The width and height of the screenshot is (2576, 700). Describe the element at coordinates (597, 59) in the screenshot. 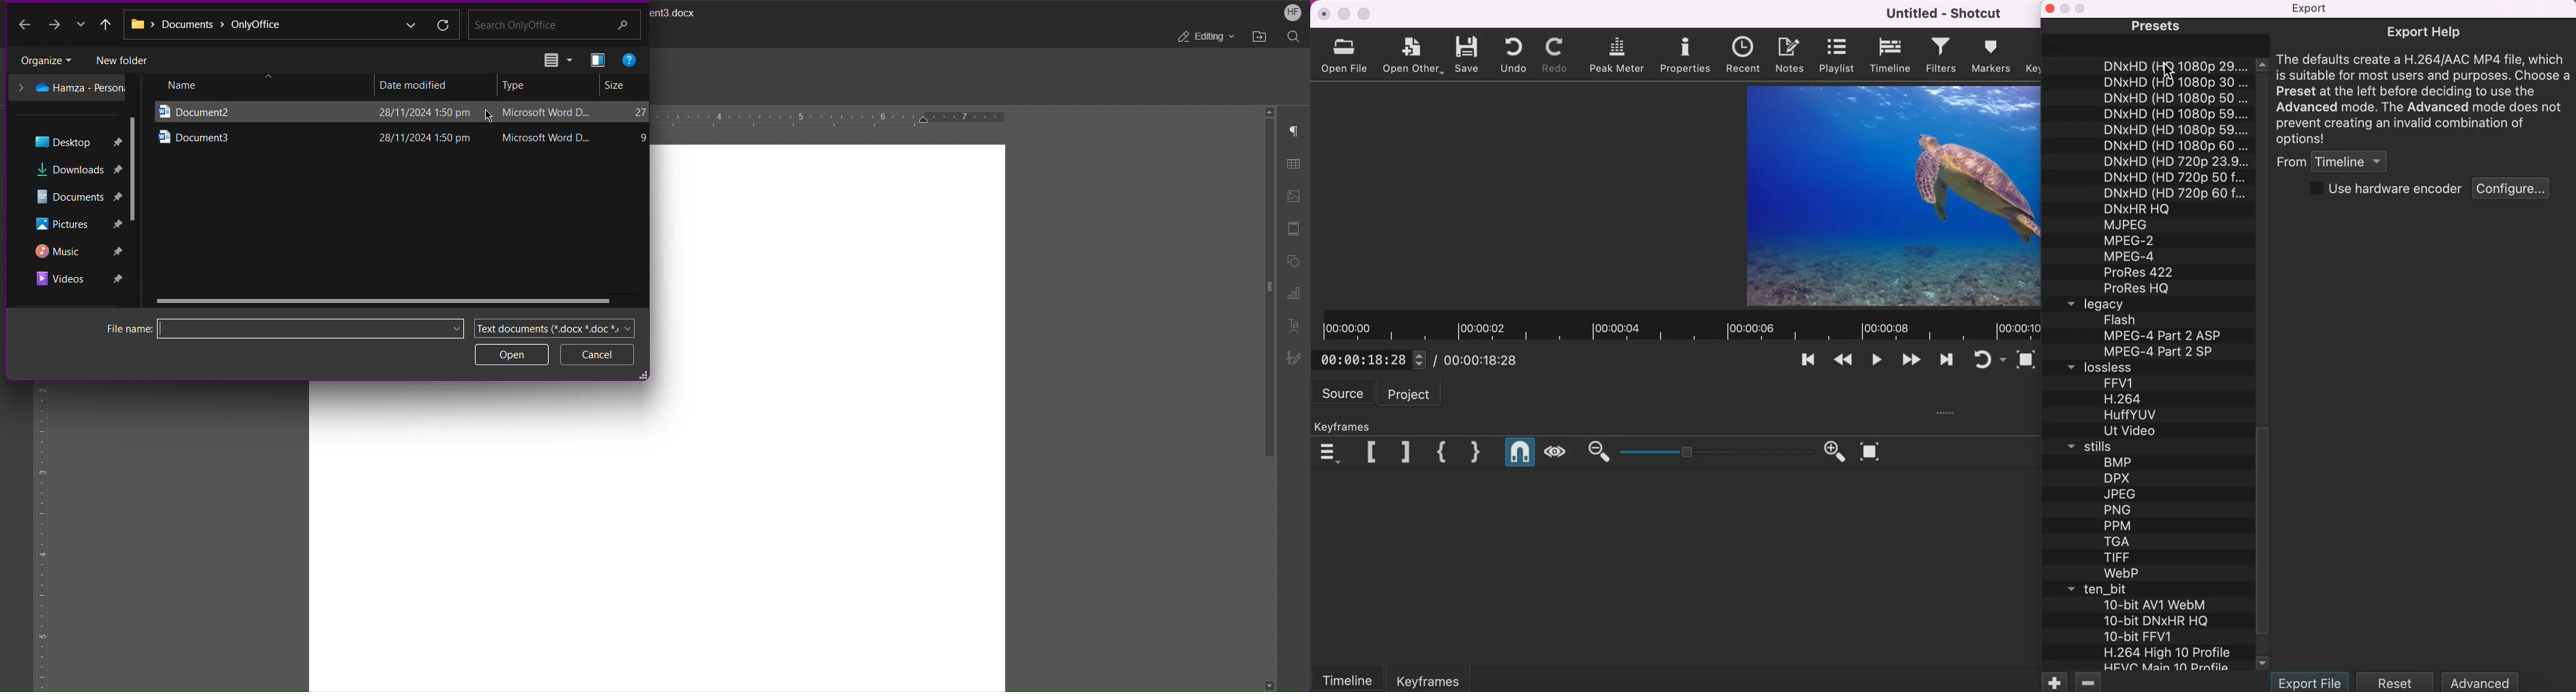

I see `View` at that location.